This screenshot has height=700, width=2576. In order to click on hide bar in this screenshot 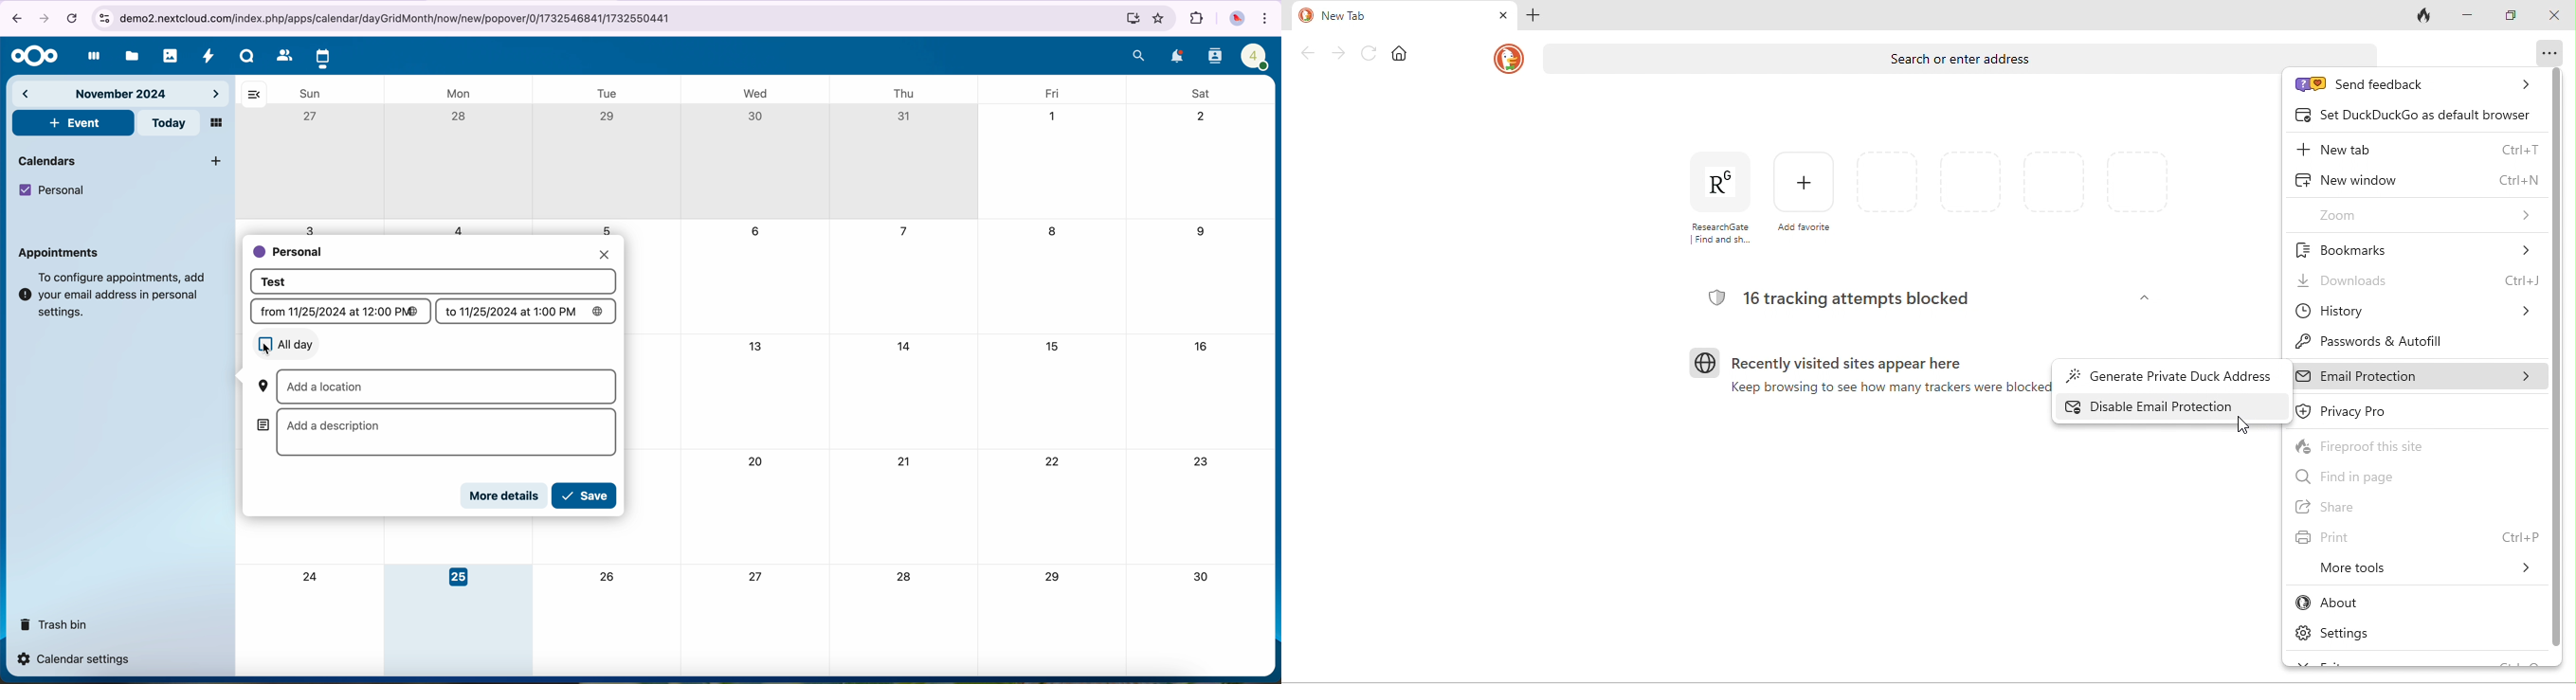, I will do `click(254, 95)`.